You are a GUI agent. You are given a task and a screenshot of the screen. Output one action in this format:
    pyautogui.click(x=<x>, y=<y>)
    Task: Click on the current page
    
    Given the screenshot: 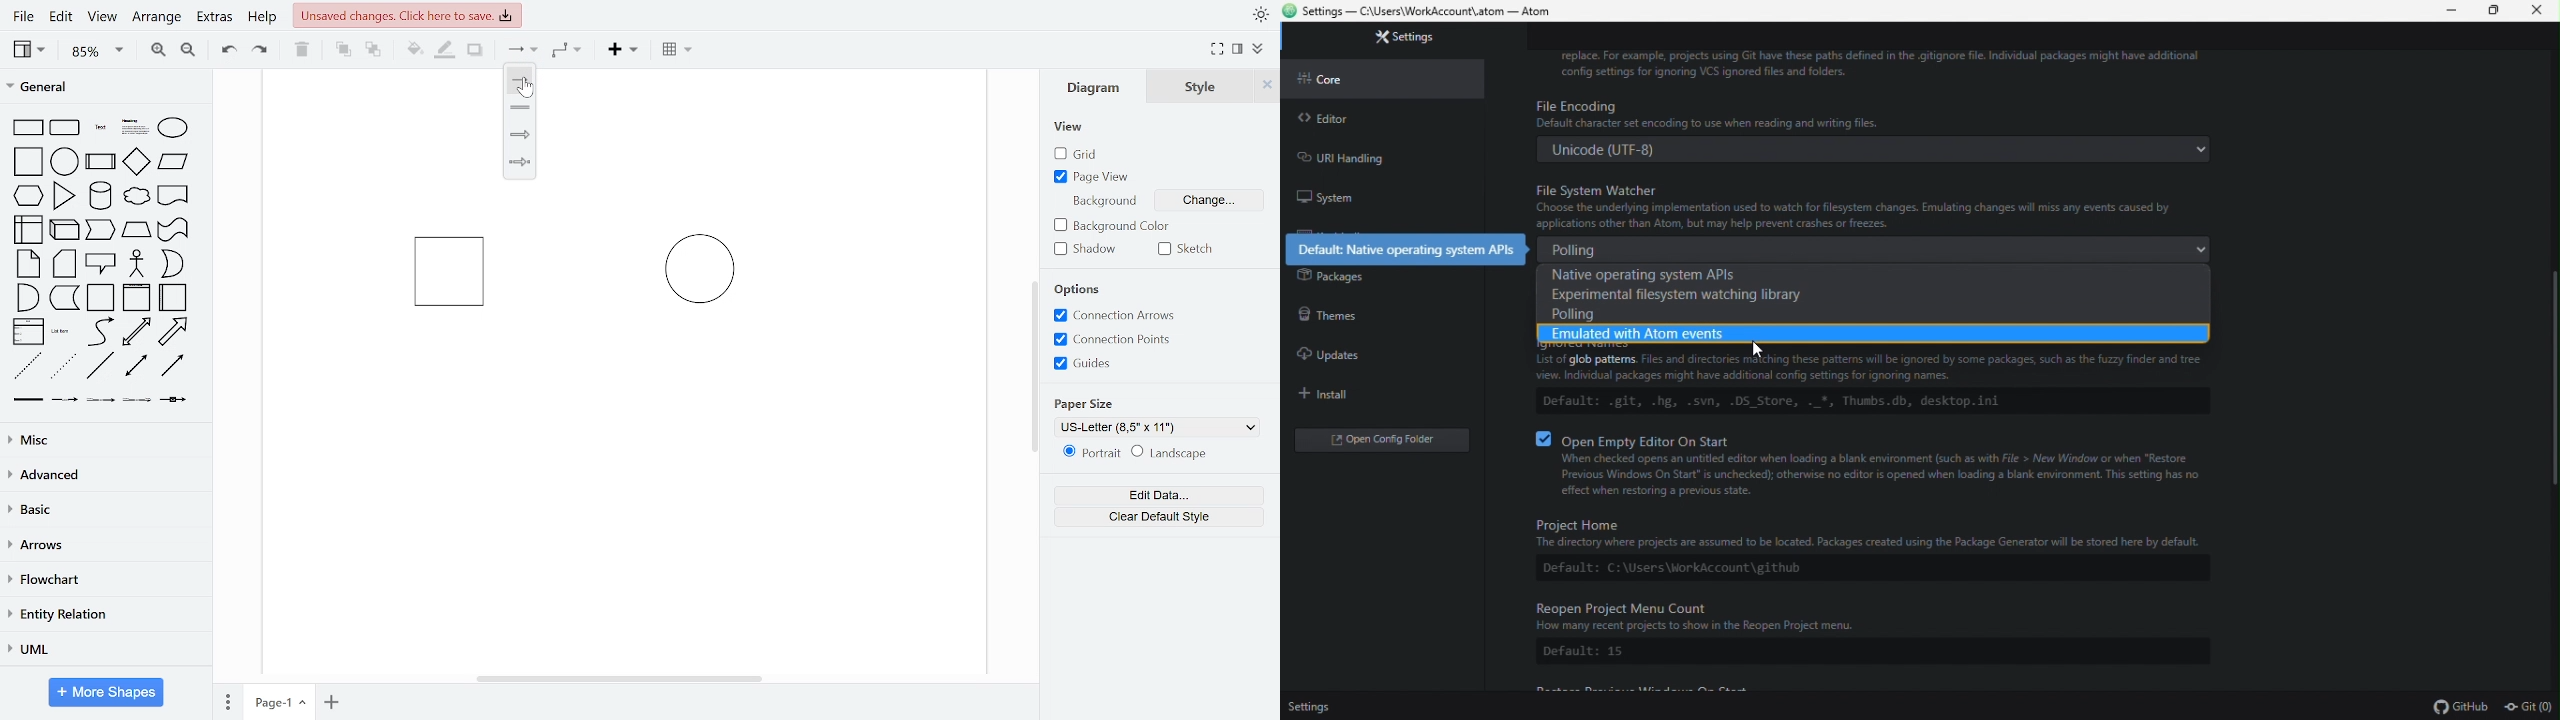 What is the action you would take?
    pyautogui.click(x=279, y=701)
    